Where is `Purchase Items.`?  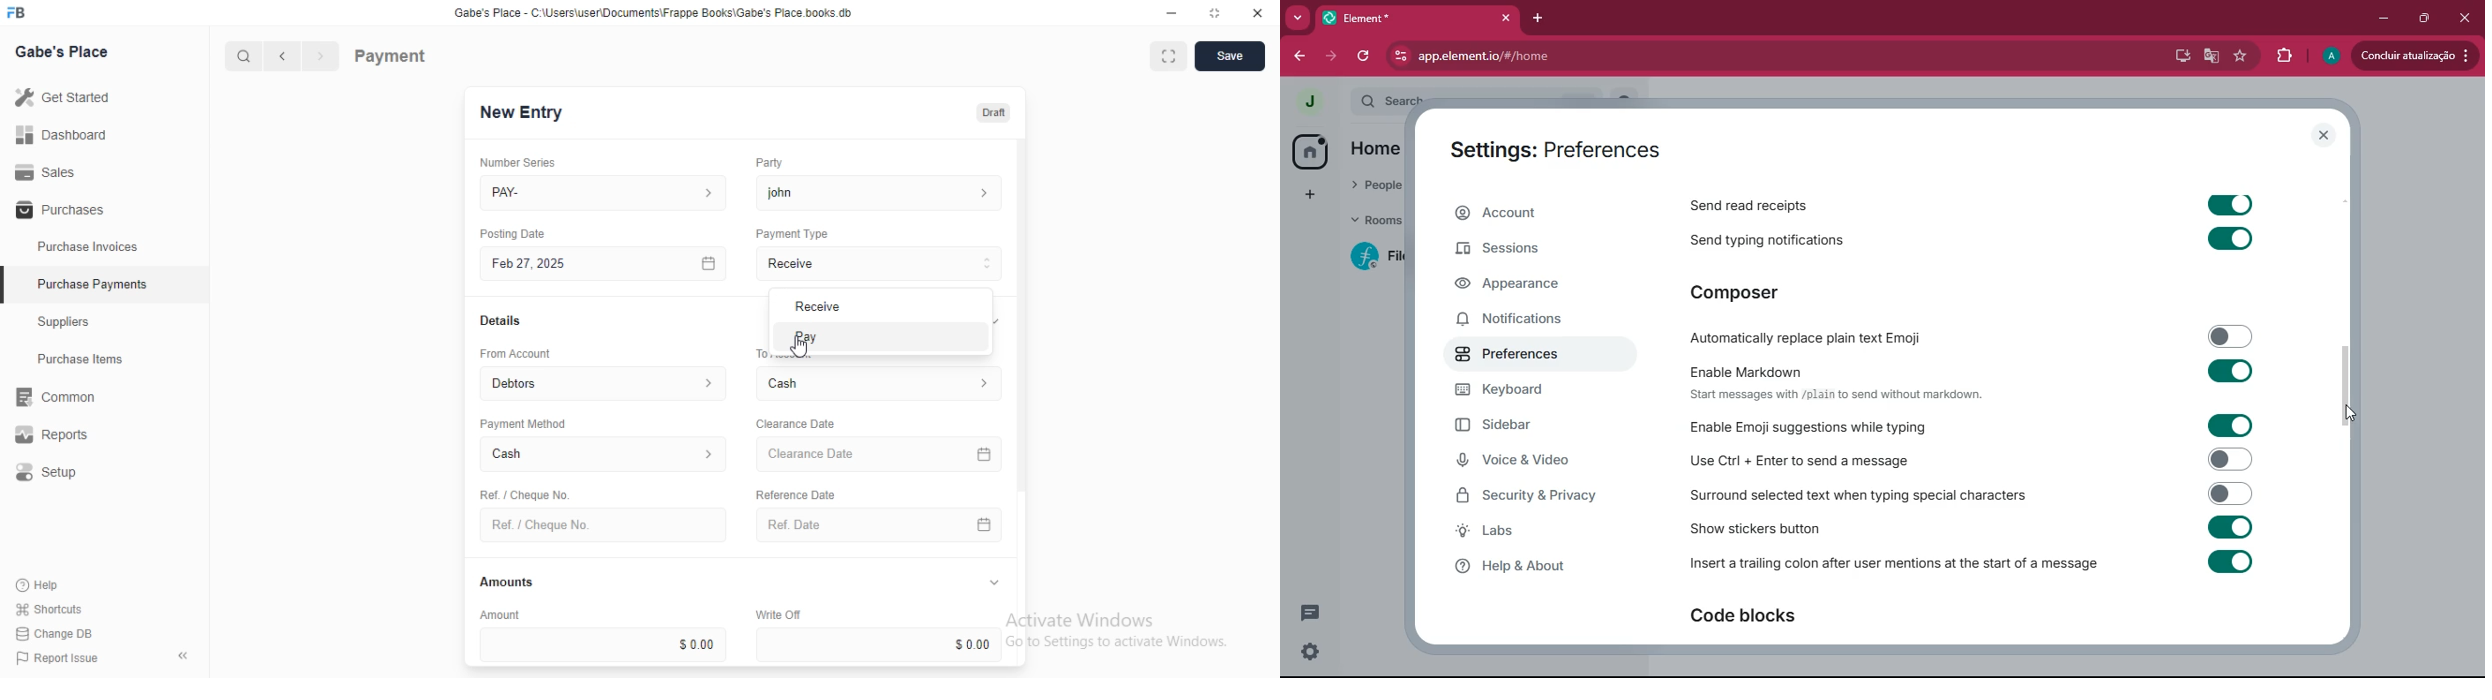
Purchase Items. is located at coordinates (87, 361).